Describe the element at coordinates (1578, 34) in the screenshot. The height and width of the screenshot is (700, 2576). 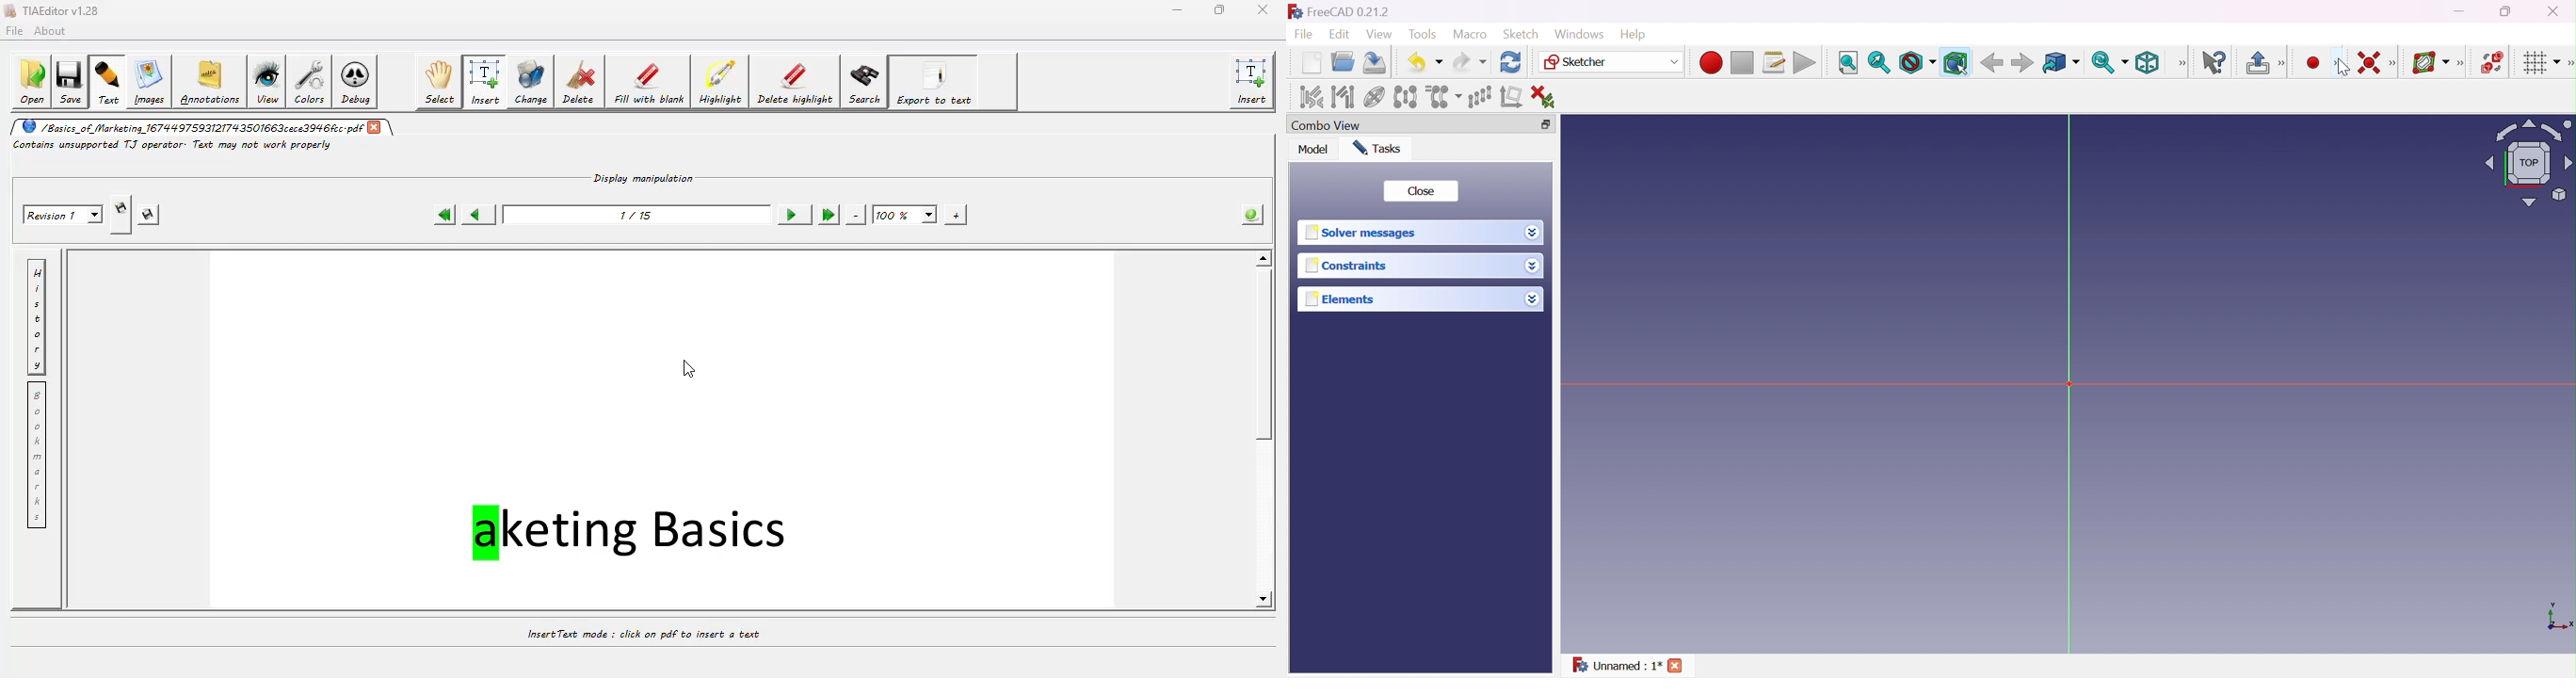
I see `Windows` at that location.